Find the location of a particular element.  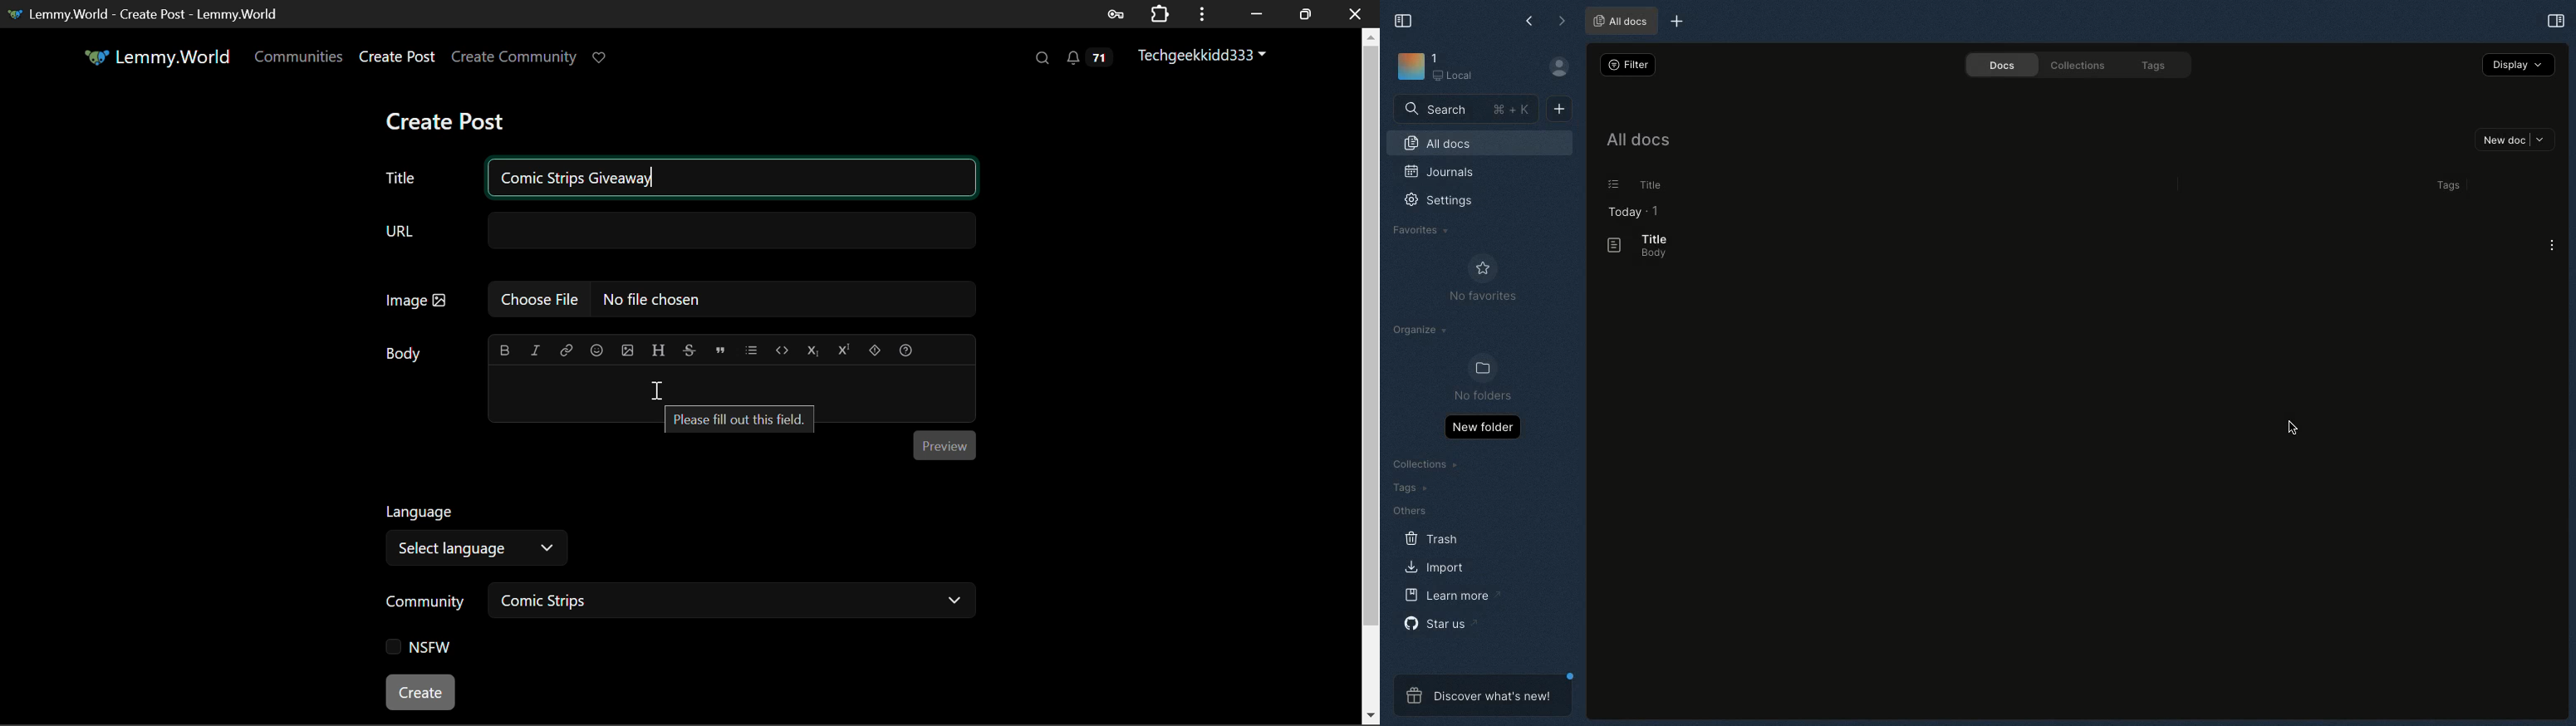

Lemmy.World is located at coordinates (155, 57).